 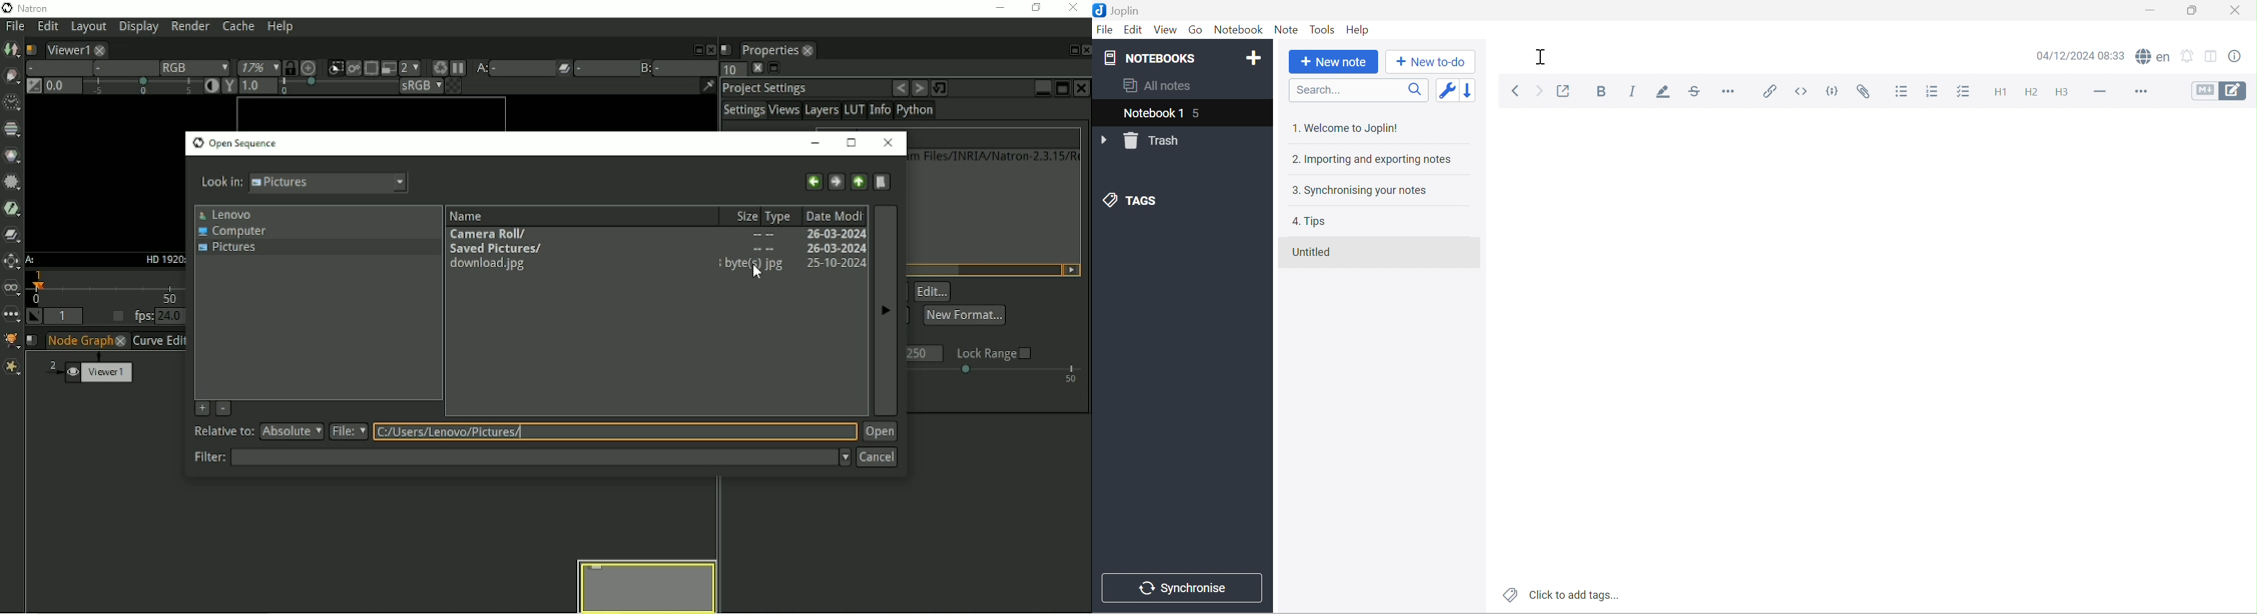 What do you see at coordinates (1133, 30) in the screenshot?
I see `Edit` at bounding box center [1133, 30].